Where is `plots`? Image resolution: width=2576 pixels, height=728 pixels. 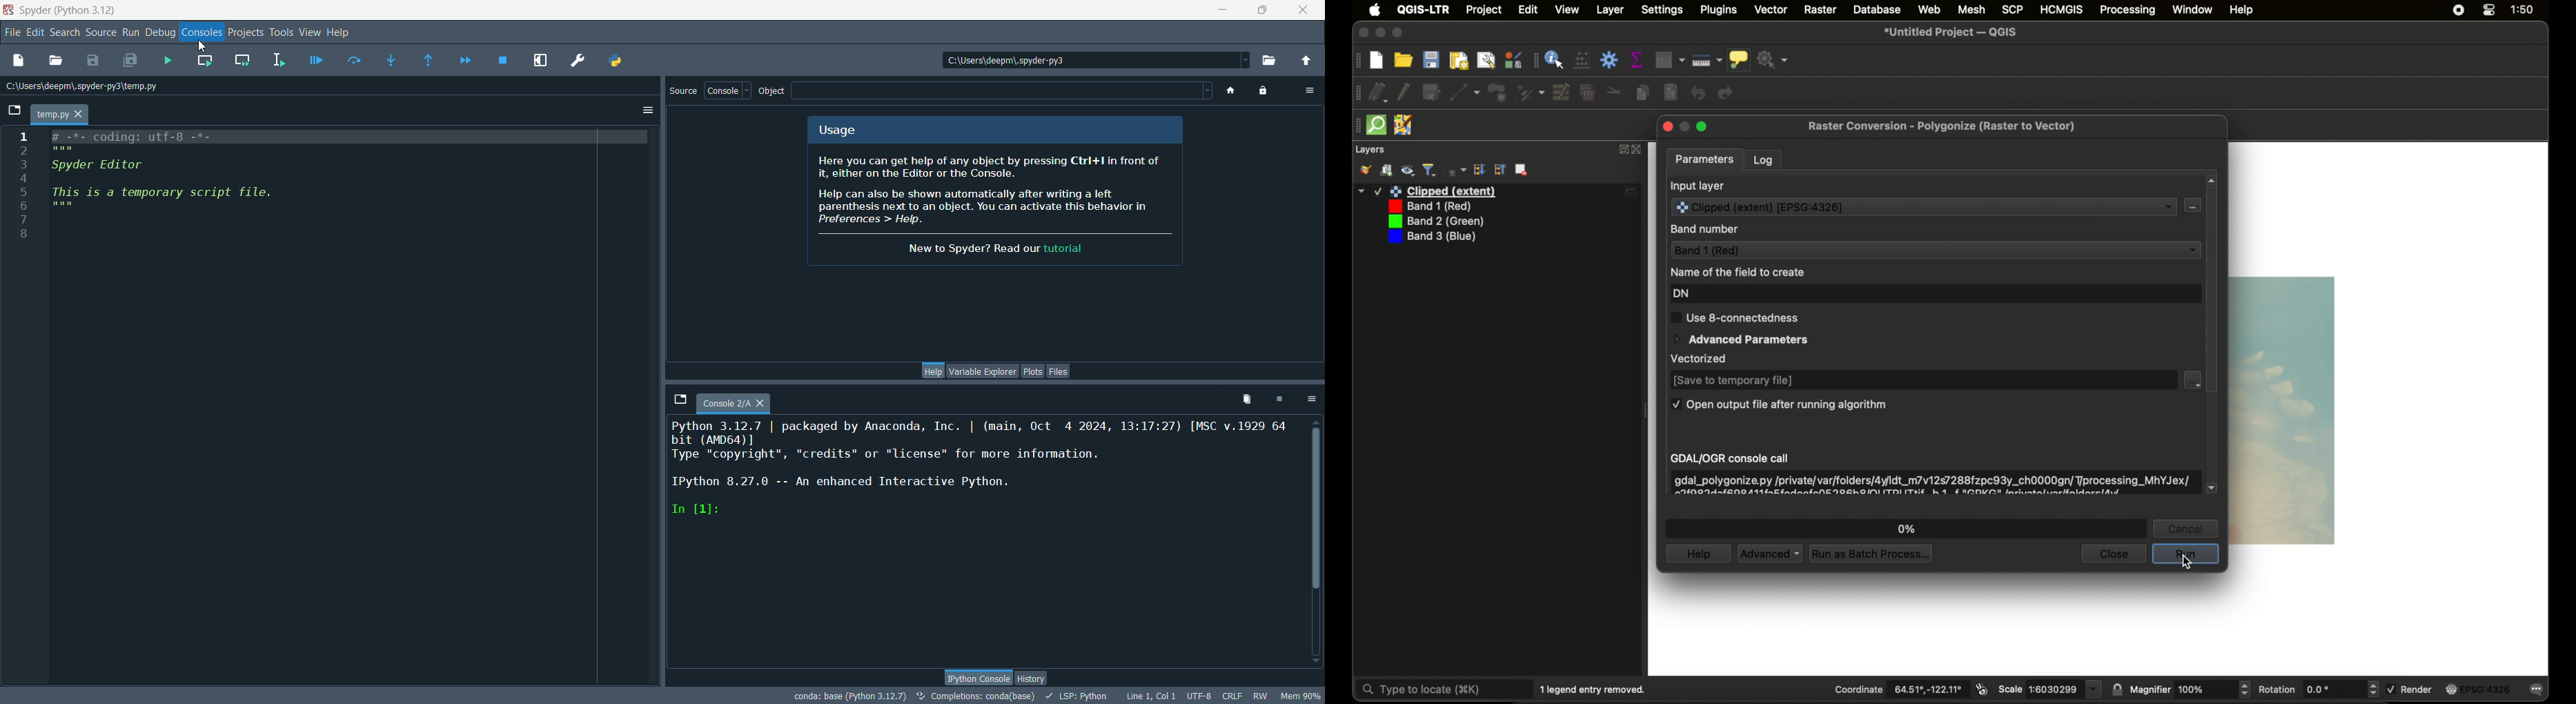
plots is located at coordinates (1033, 372).